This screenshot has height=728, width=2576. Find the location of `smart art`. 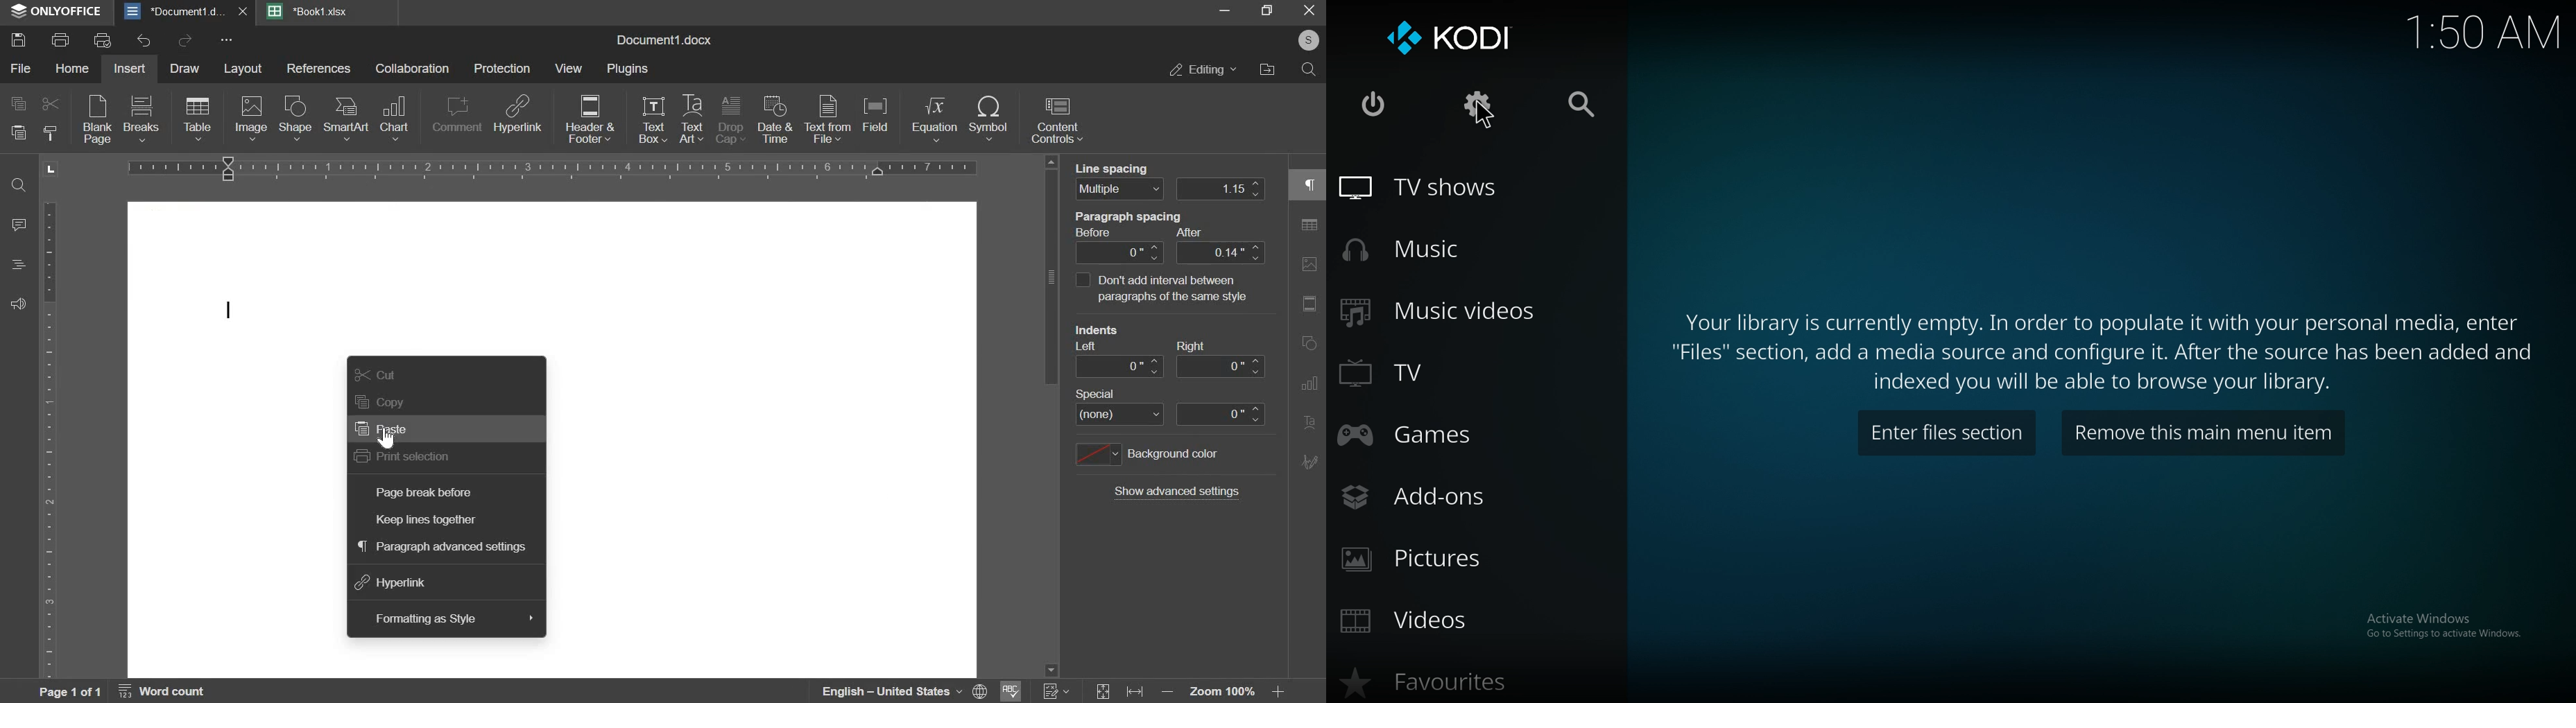

smart art is located at coordinates (345, 121).